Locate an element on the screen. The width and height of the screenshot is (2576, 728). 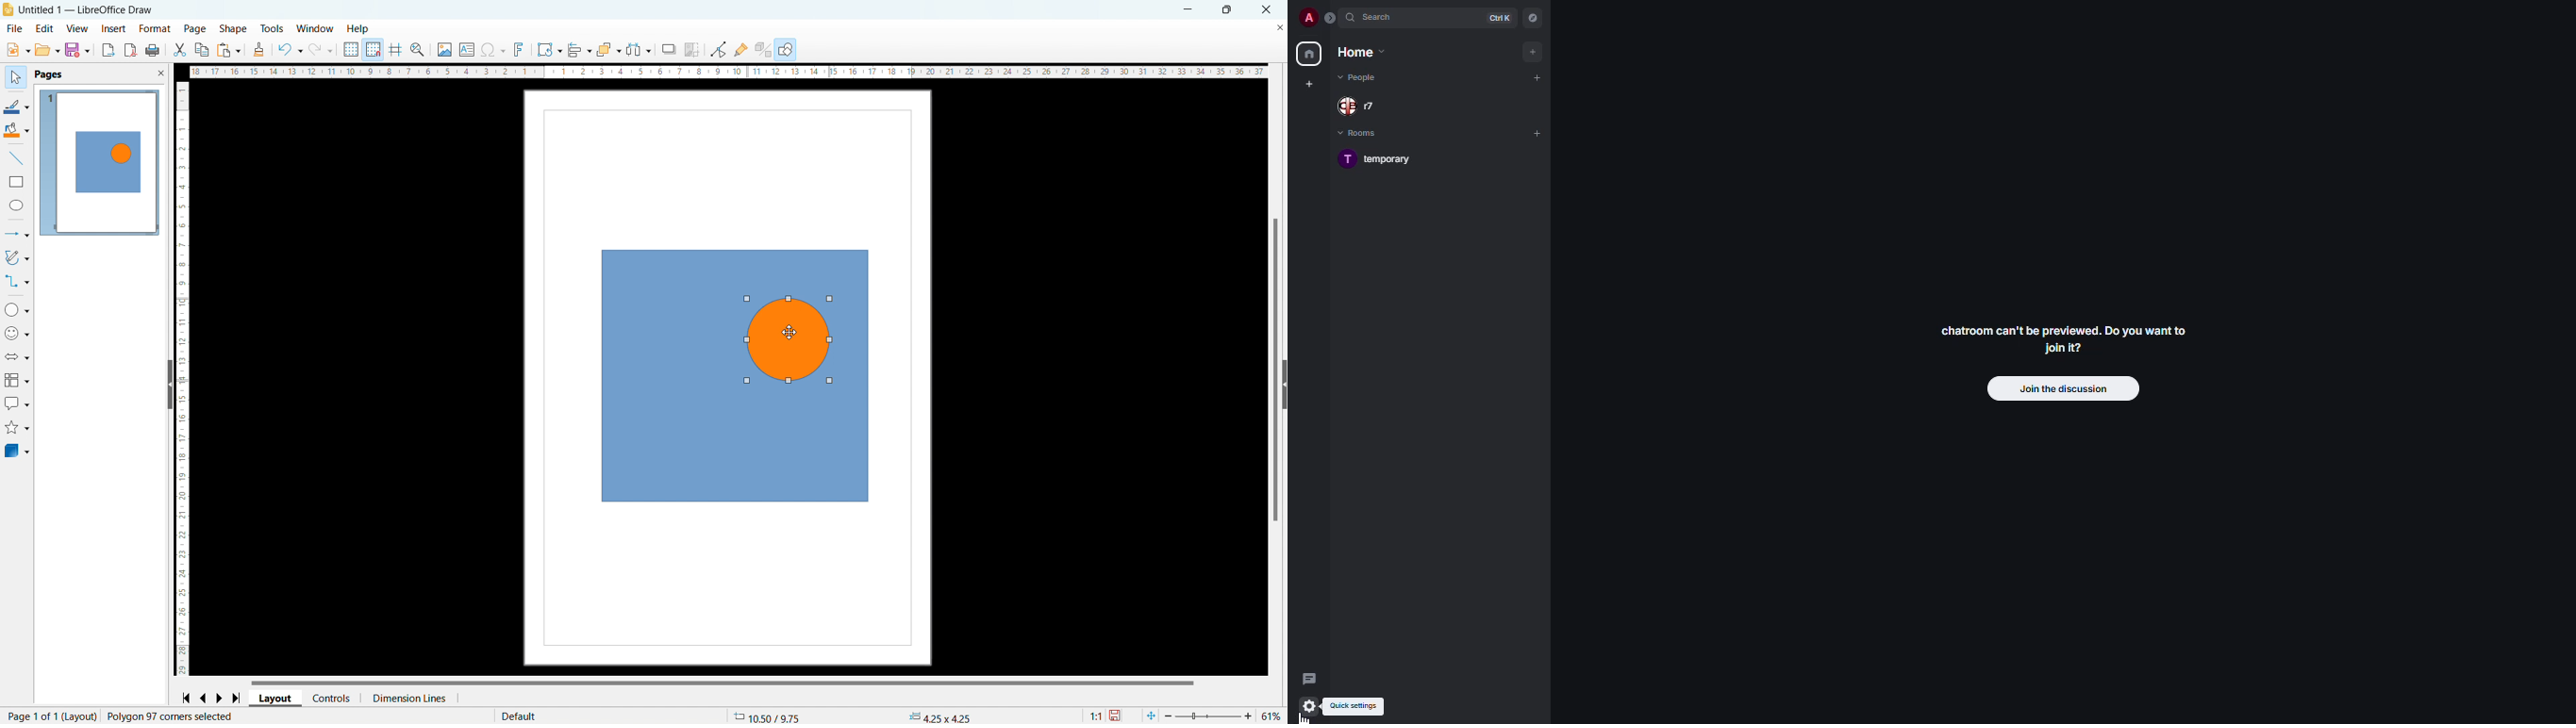
window is located at coordinates (315, 29).